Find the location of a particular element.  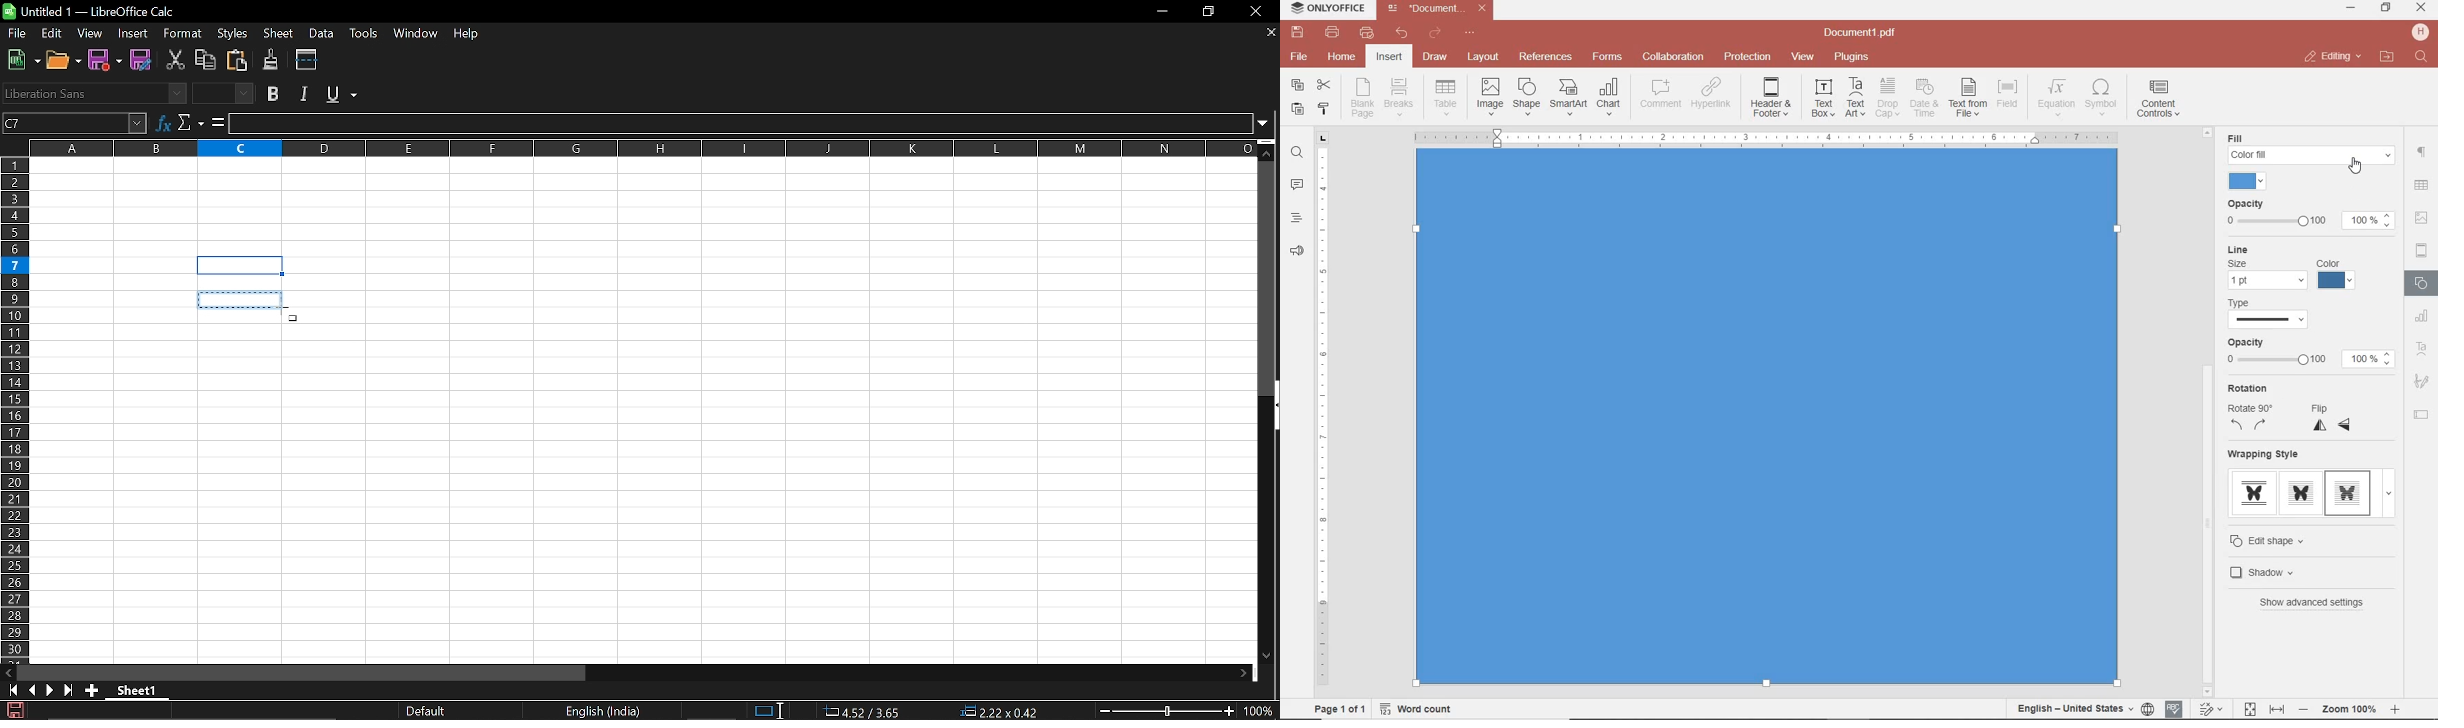

Split window is located at coordinates (307, 59).